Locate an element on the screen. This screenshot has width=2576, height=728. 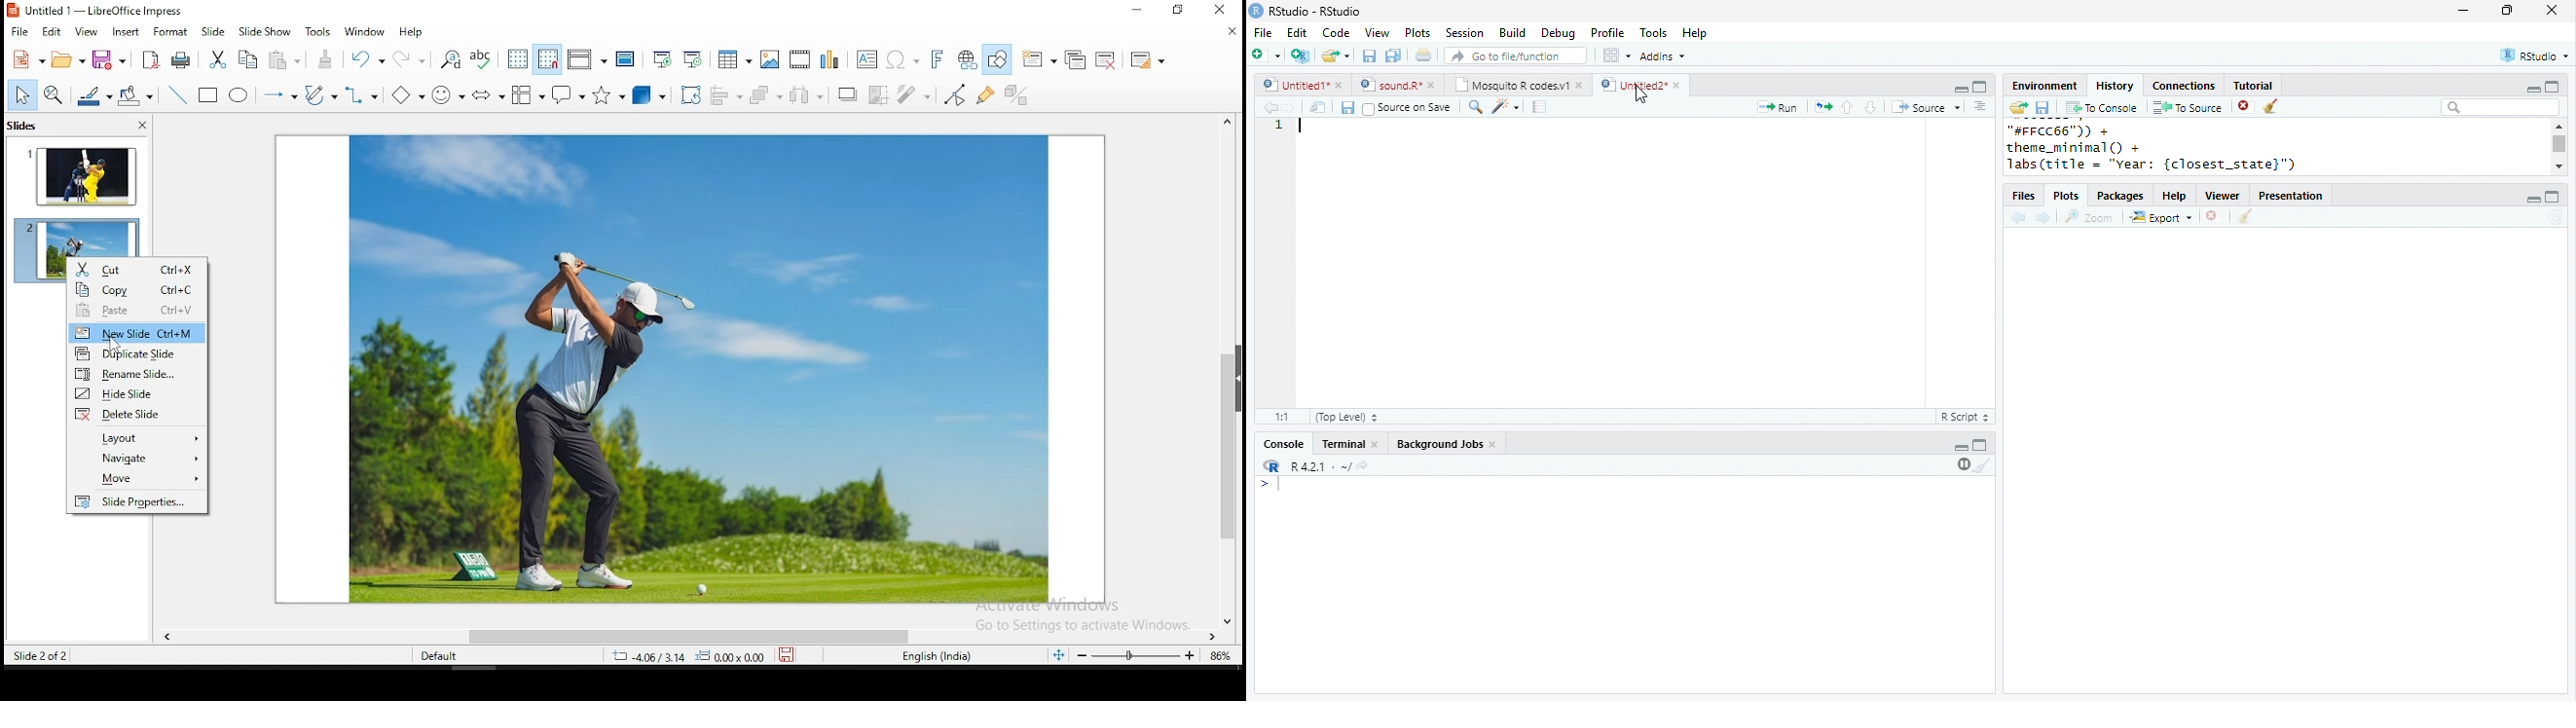
Tutorial is located at coordinates (2254, 86).